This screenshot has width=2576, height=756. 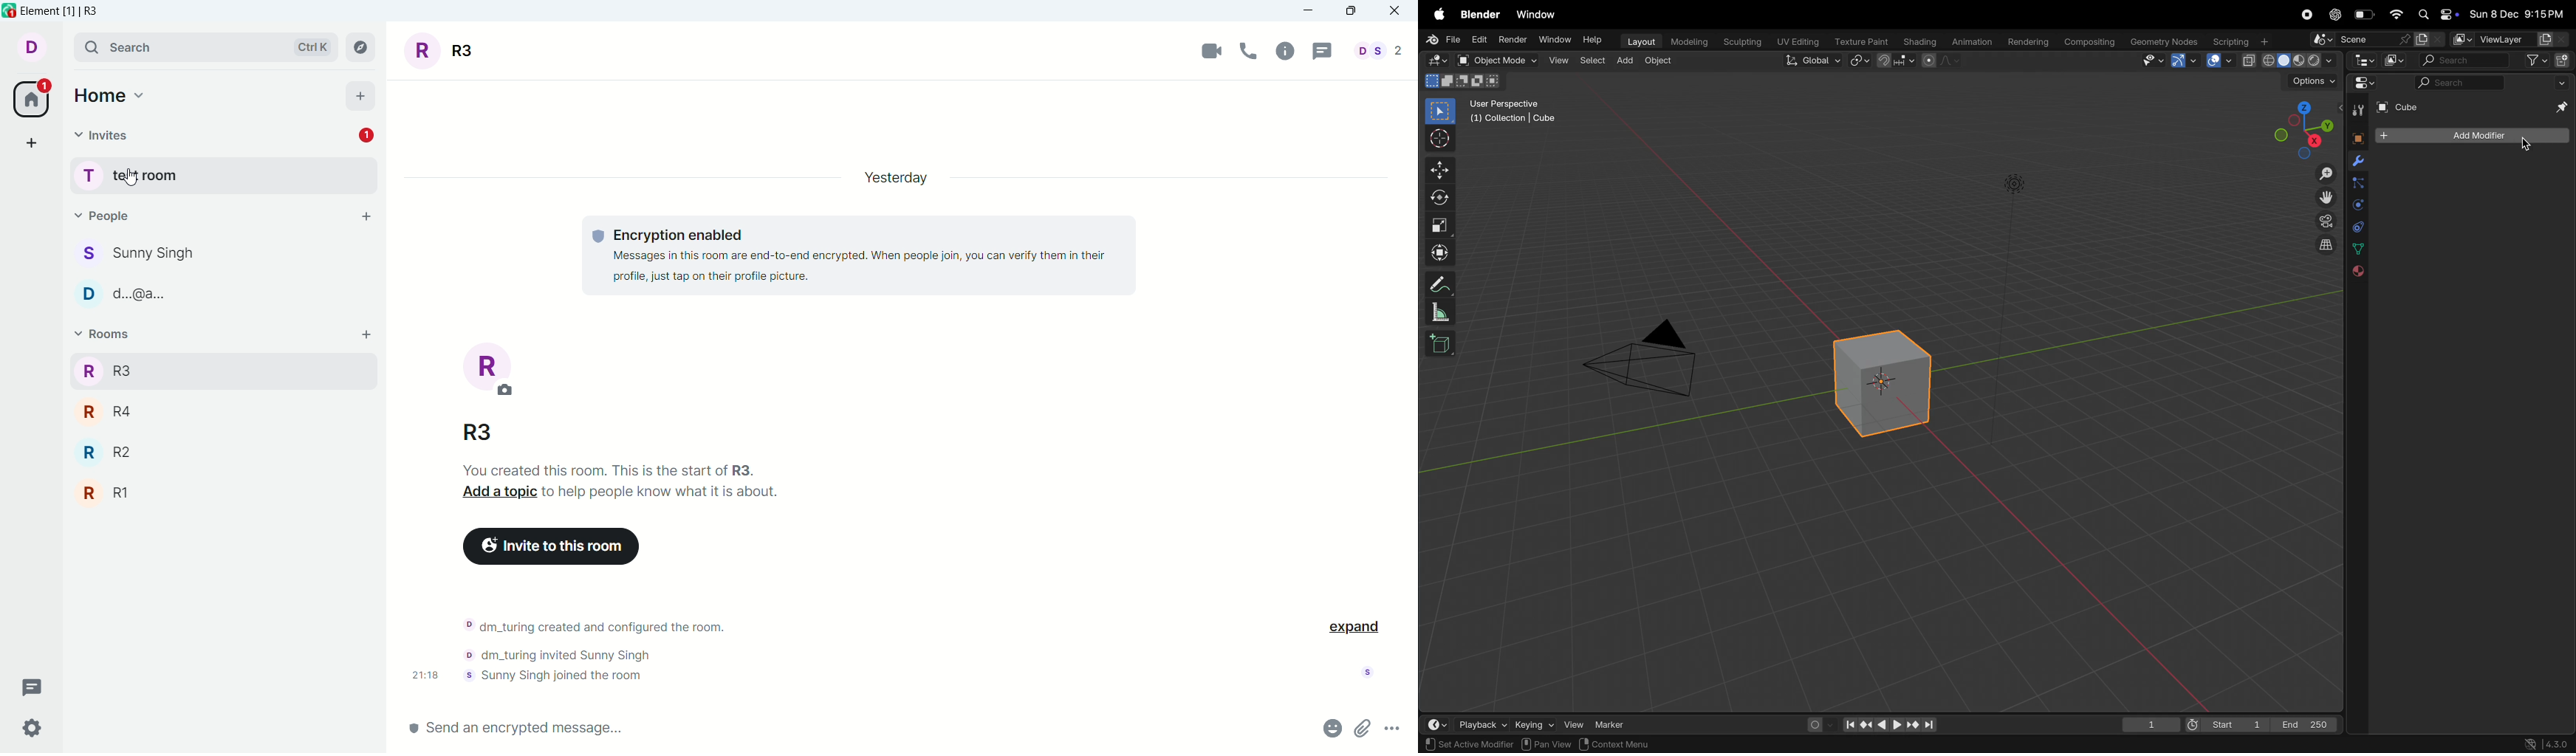 I want to click on invite, so click(x=103, y=136).